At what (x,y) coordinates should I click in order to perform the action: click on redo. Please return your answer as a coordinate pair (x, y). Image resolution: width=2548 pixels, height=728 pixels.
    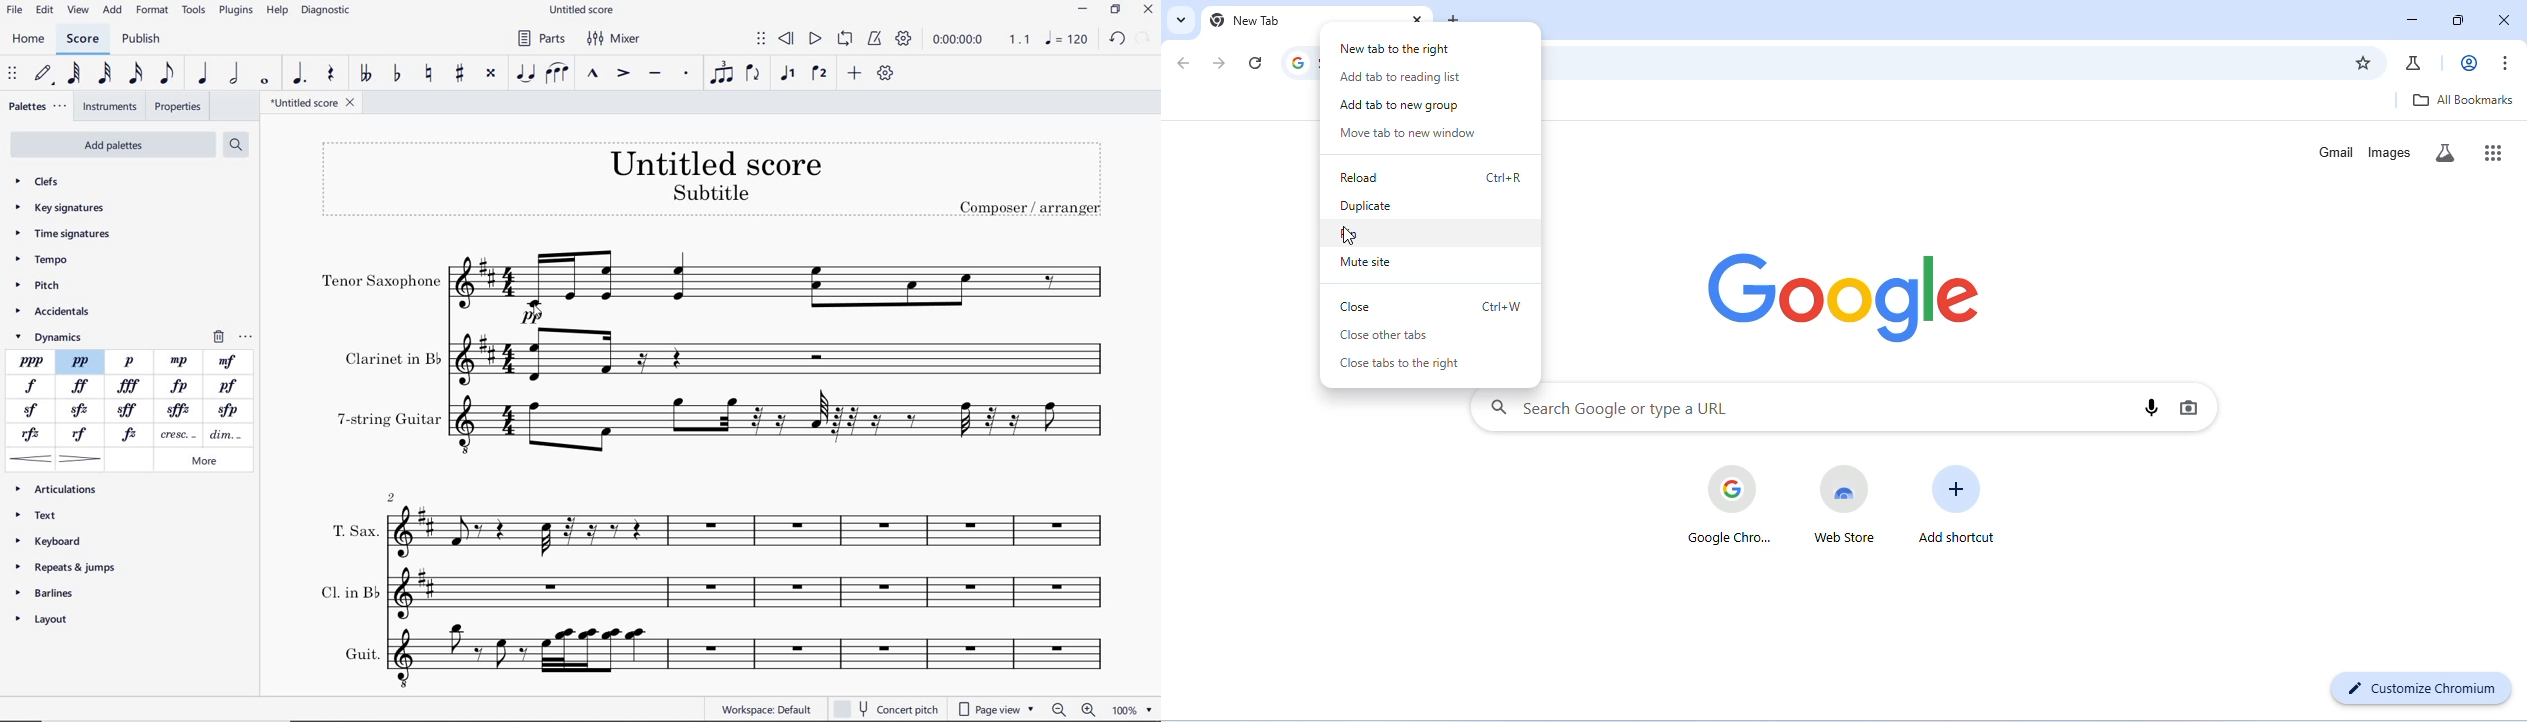
    Looking at the image, I should click on (1143, 39).